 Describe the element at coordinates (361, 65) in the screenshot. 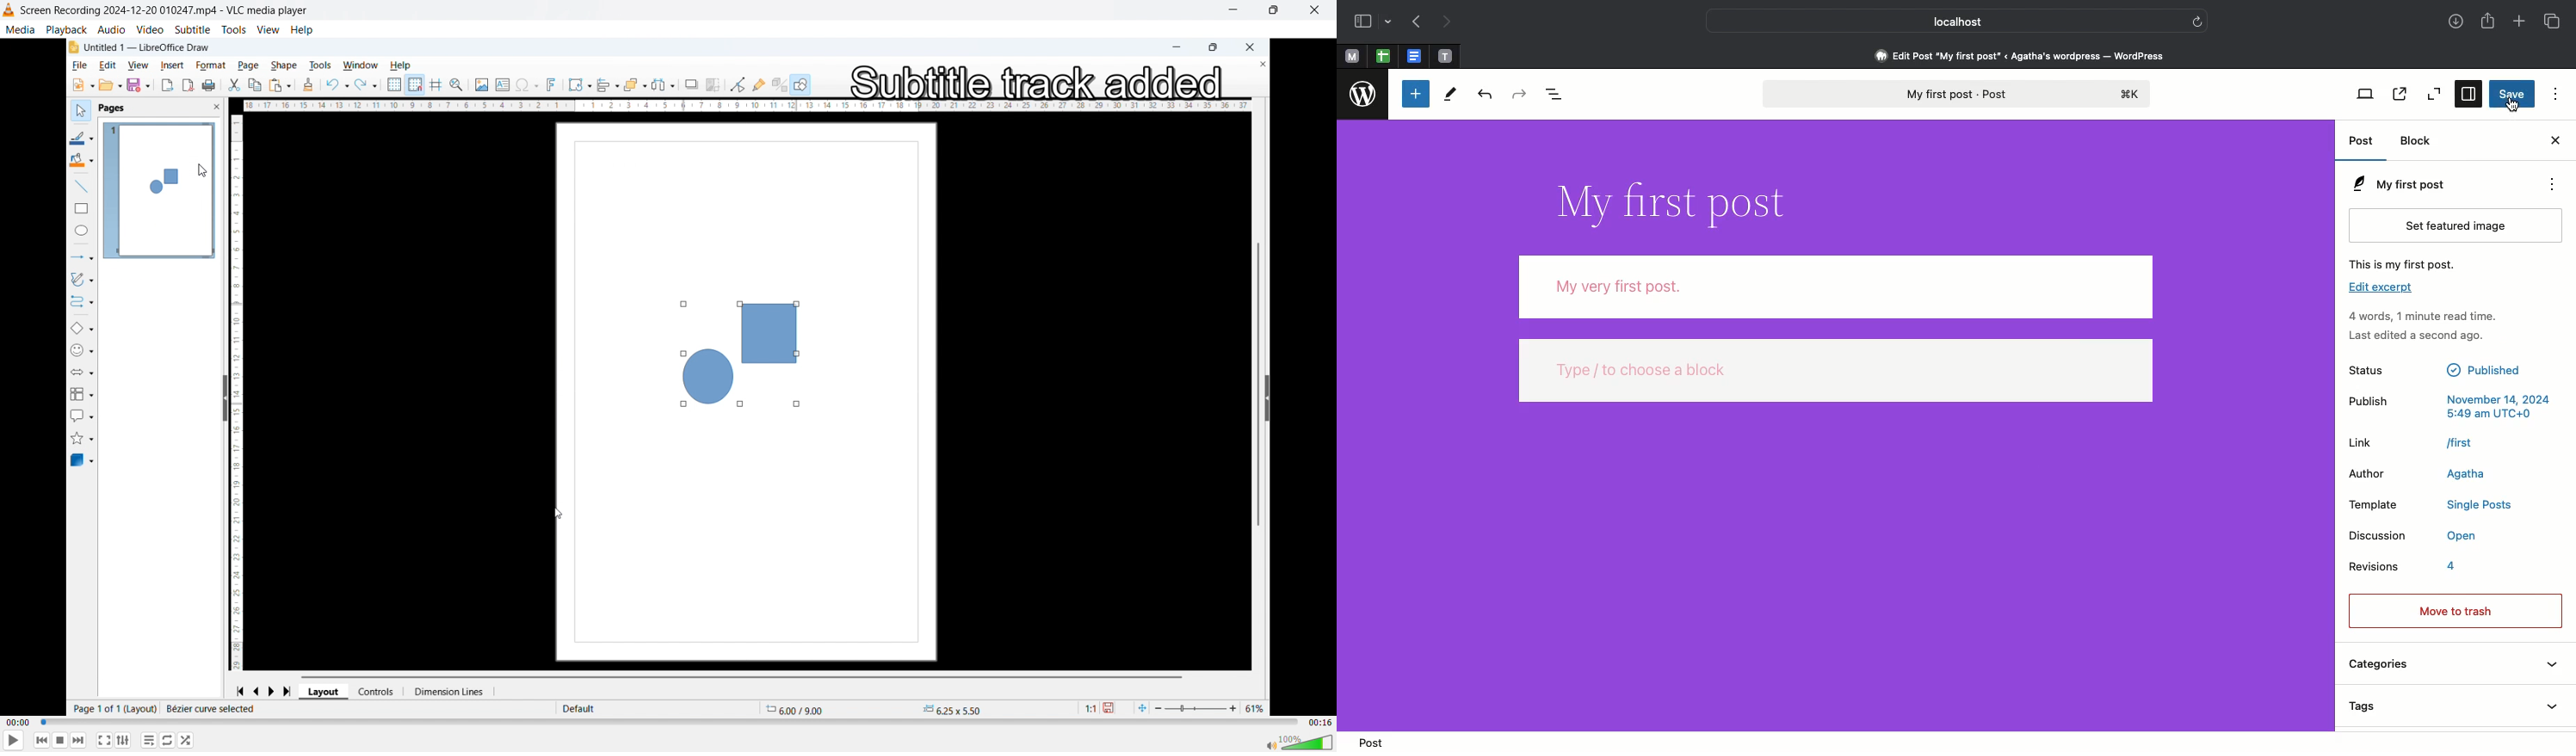

I see `window` at that location.